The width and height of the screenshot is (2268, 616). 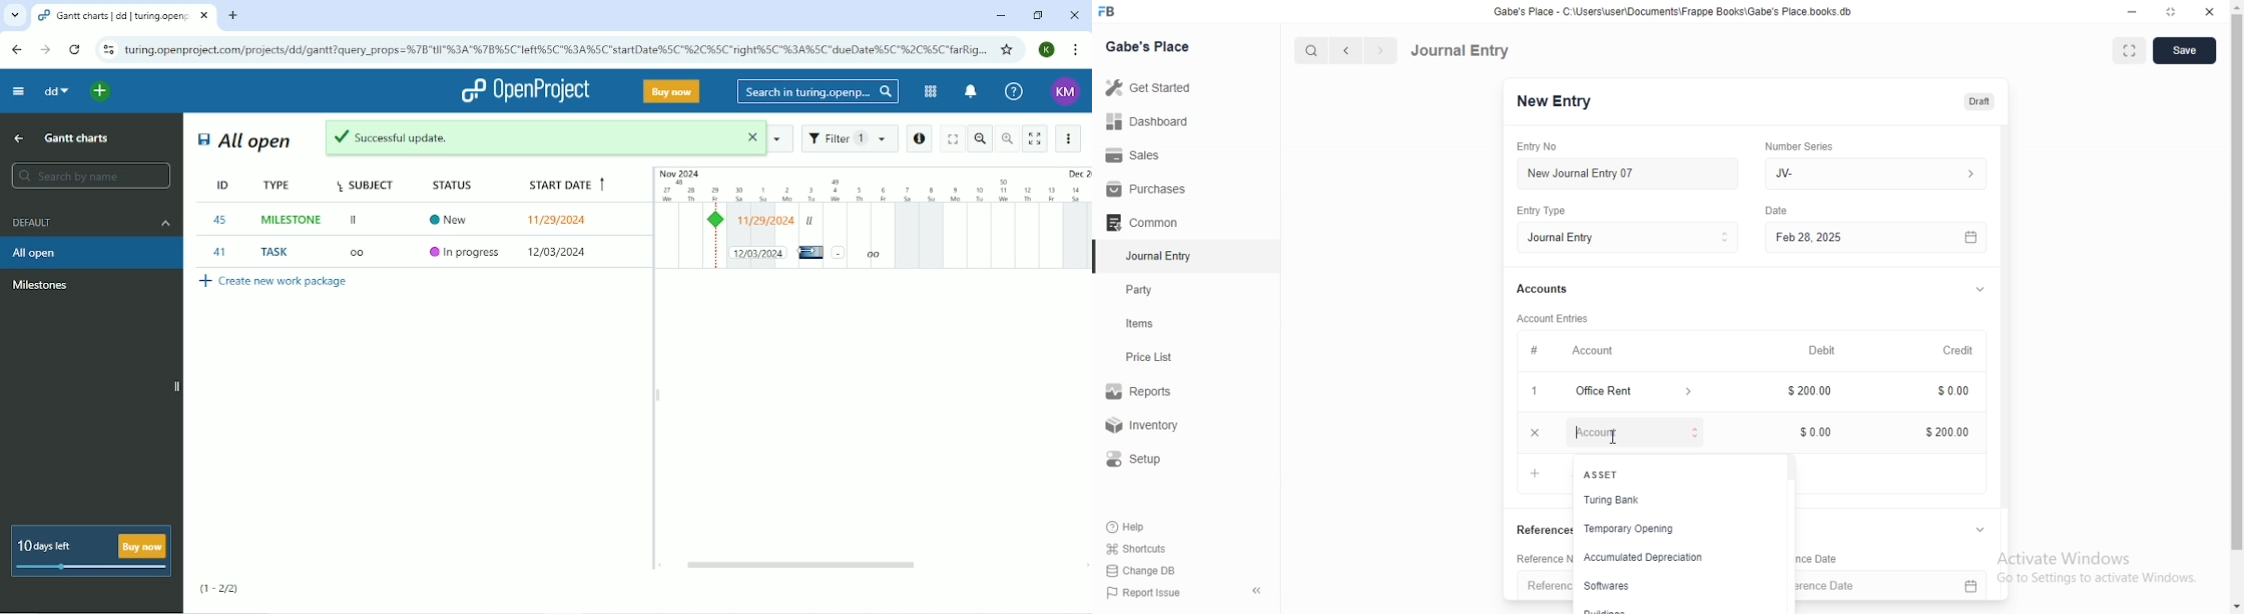 What do you see at coordinates (1345, 50) in the screenshot?
I see `backward` at bounding box center [1345, 50].